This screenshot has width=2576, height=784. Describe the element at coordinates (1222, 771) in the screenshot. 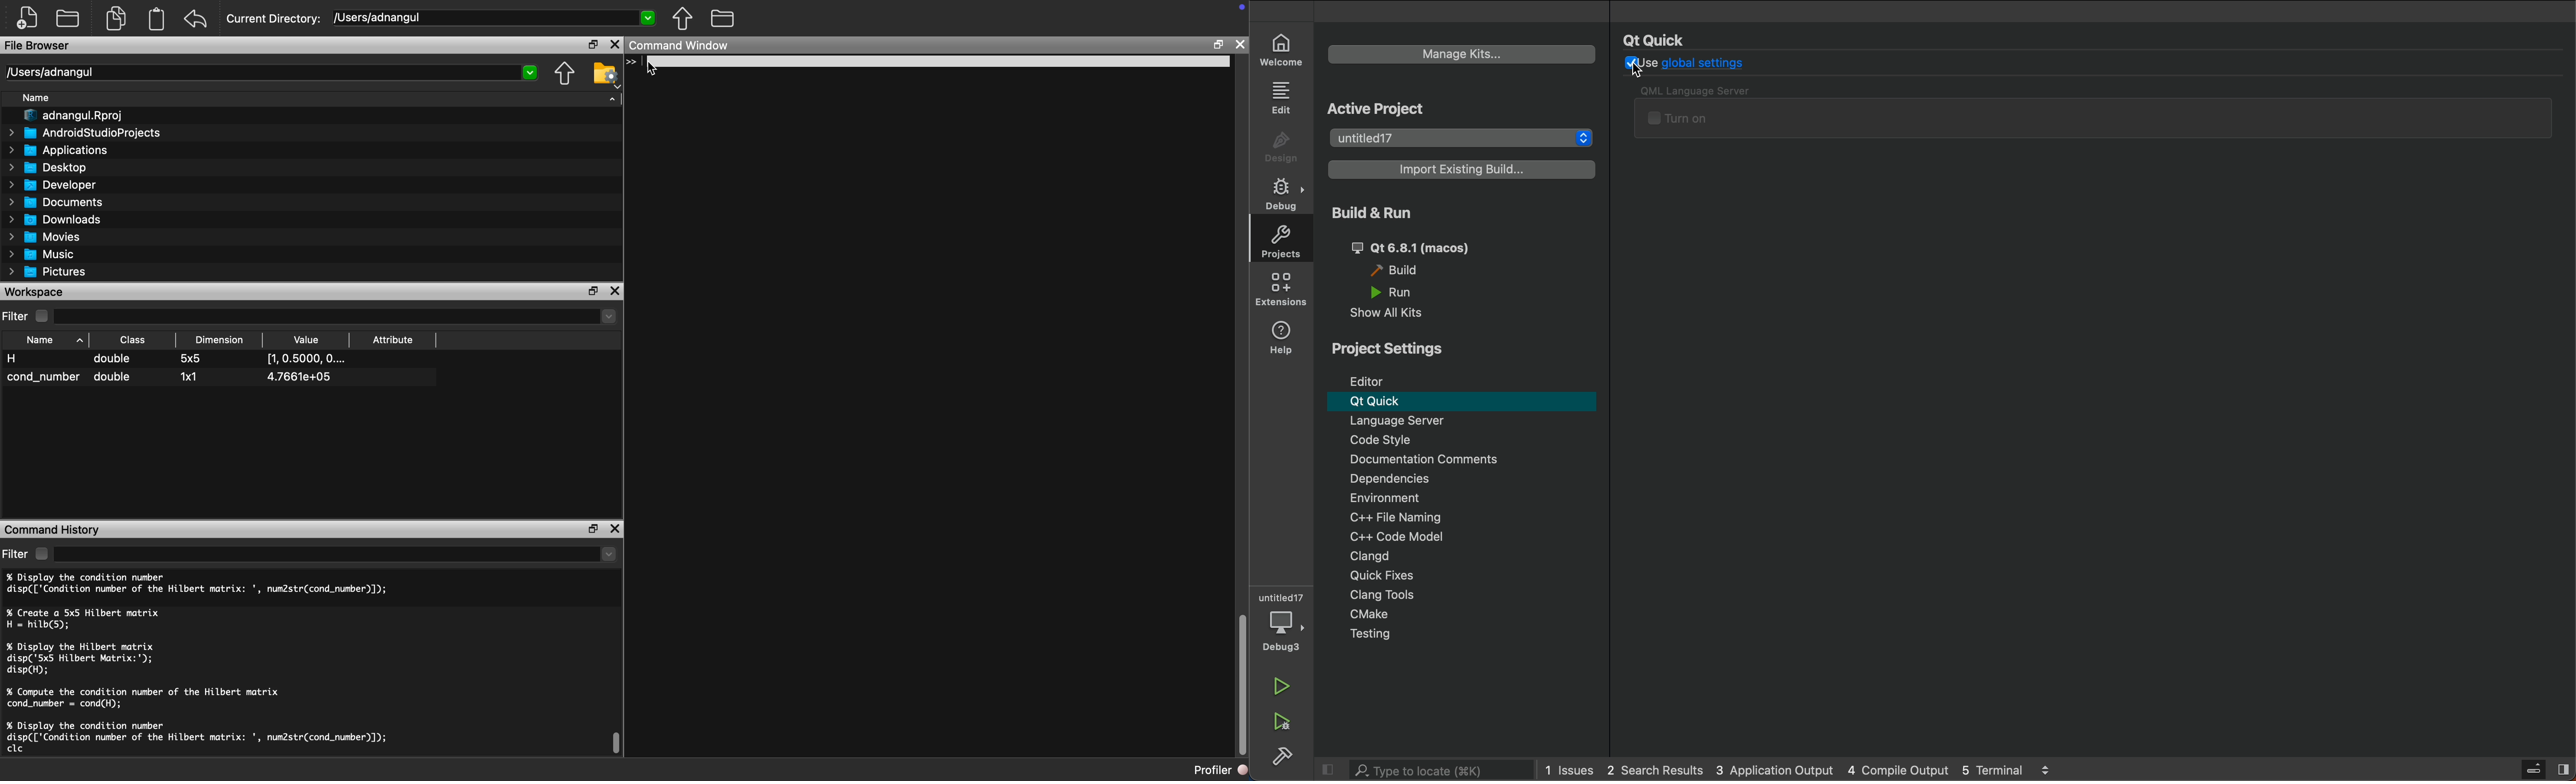

I see `Profiler` at that location.